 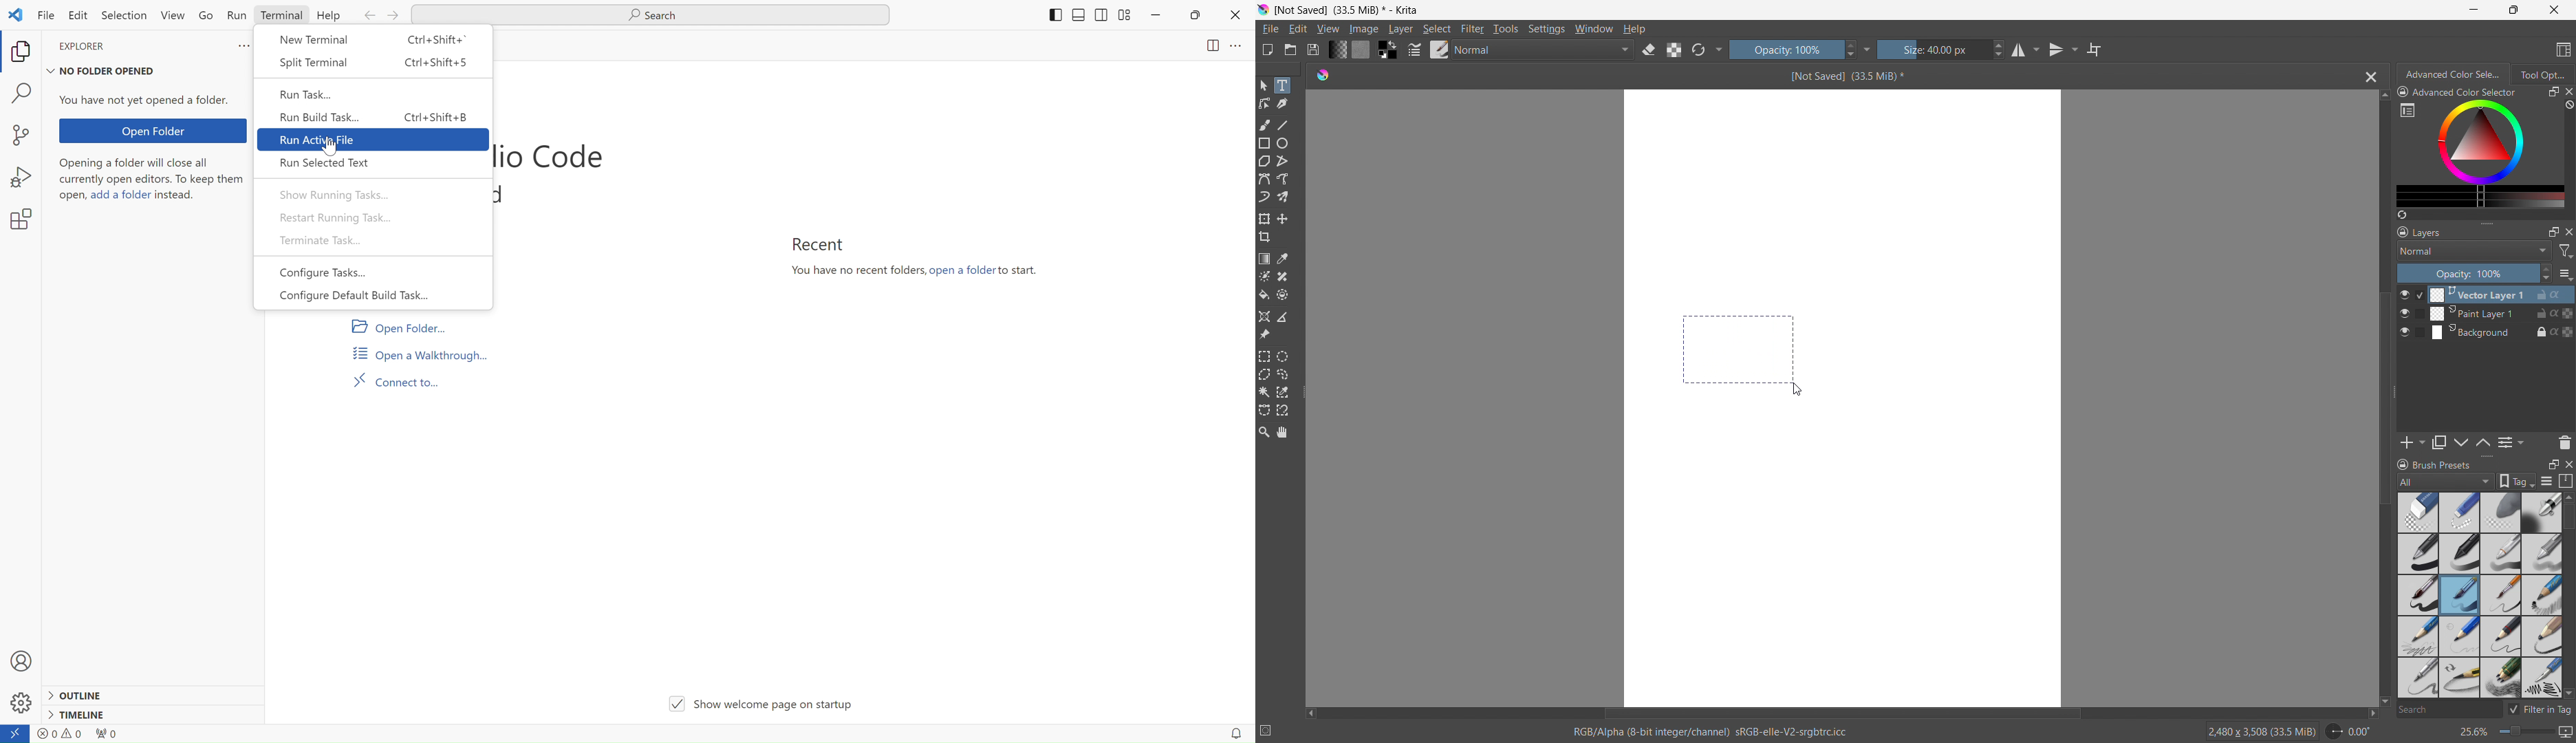 I want to click on draw a gradient, so click(x=1264, y=259).